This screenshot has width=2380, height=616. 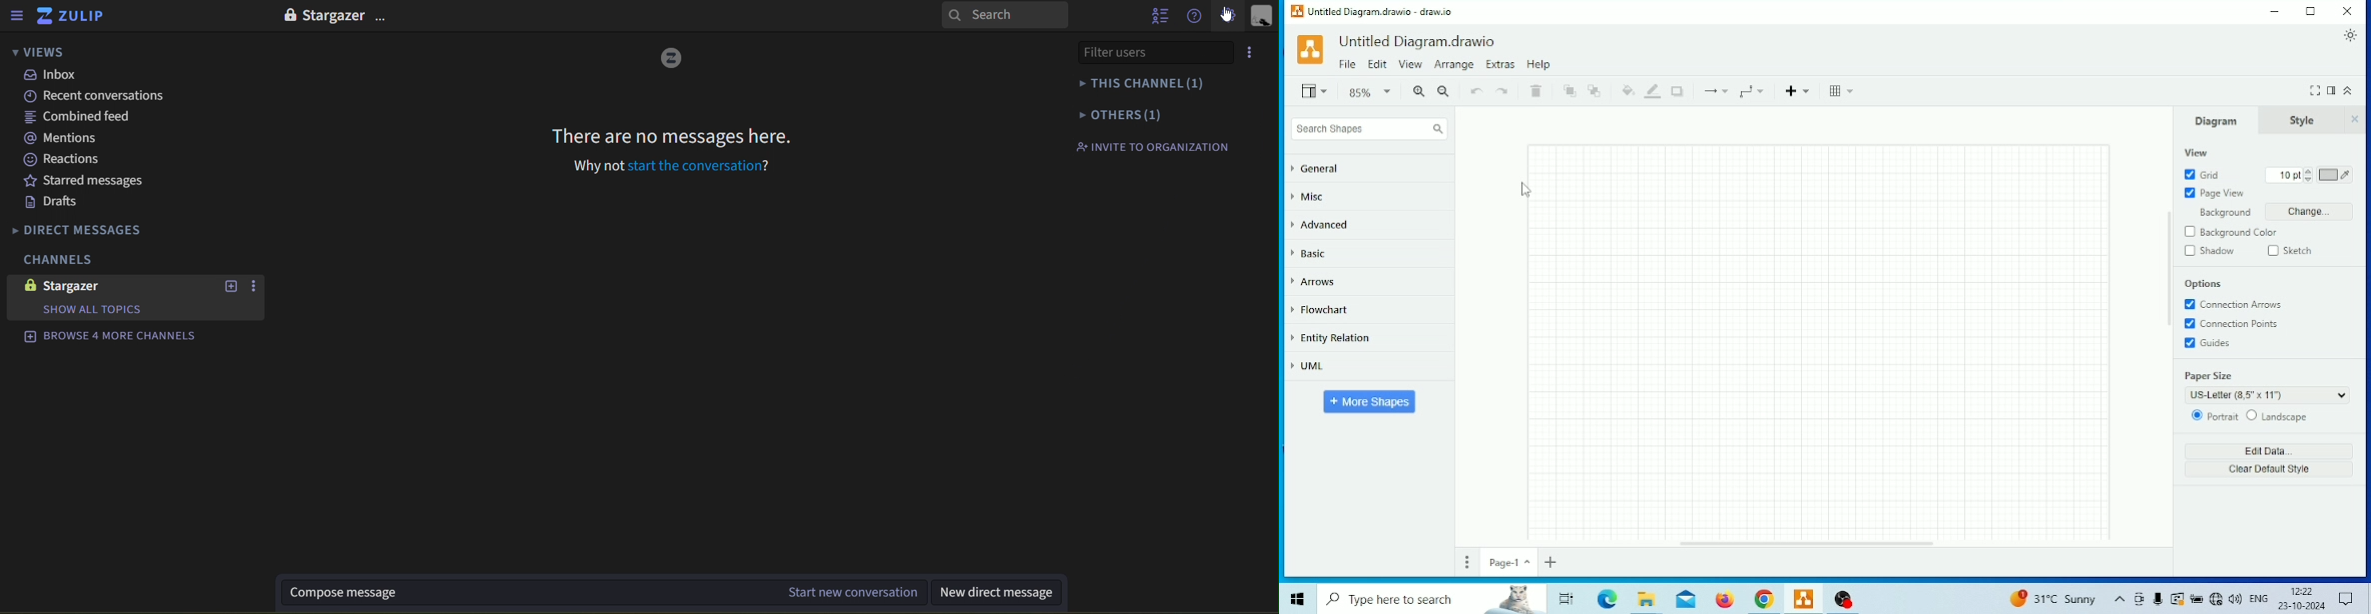 I want to click on Background, so click(x=2267, y=211).